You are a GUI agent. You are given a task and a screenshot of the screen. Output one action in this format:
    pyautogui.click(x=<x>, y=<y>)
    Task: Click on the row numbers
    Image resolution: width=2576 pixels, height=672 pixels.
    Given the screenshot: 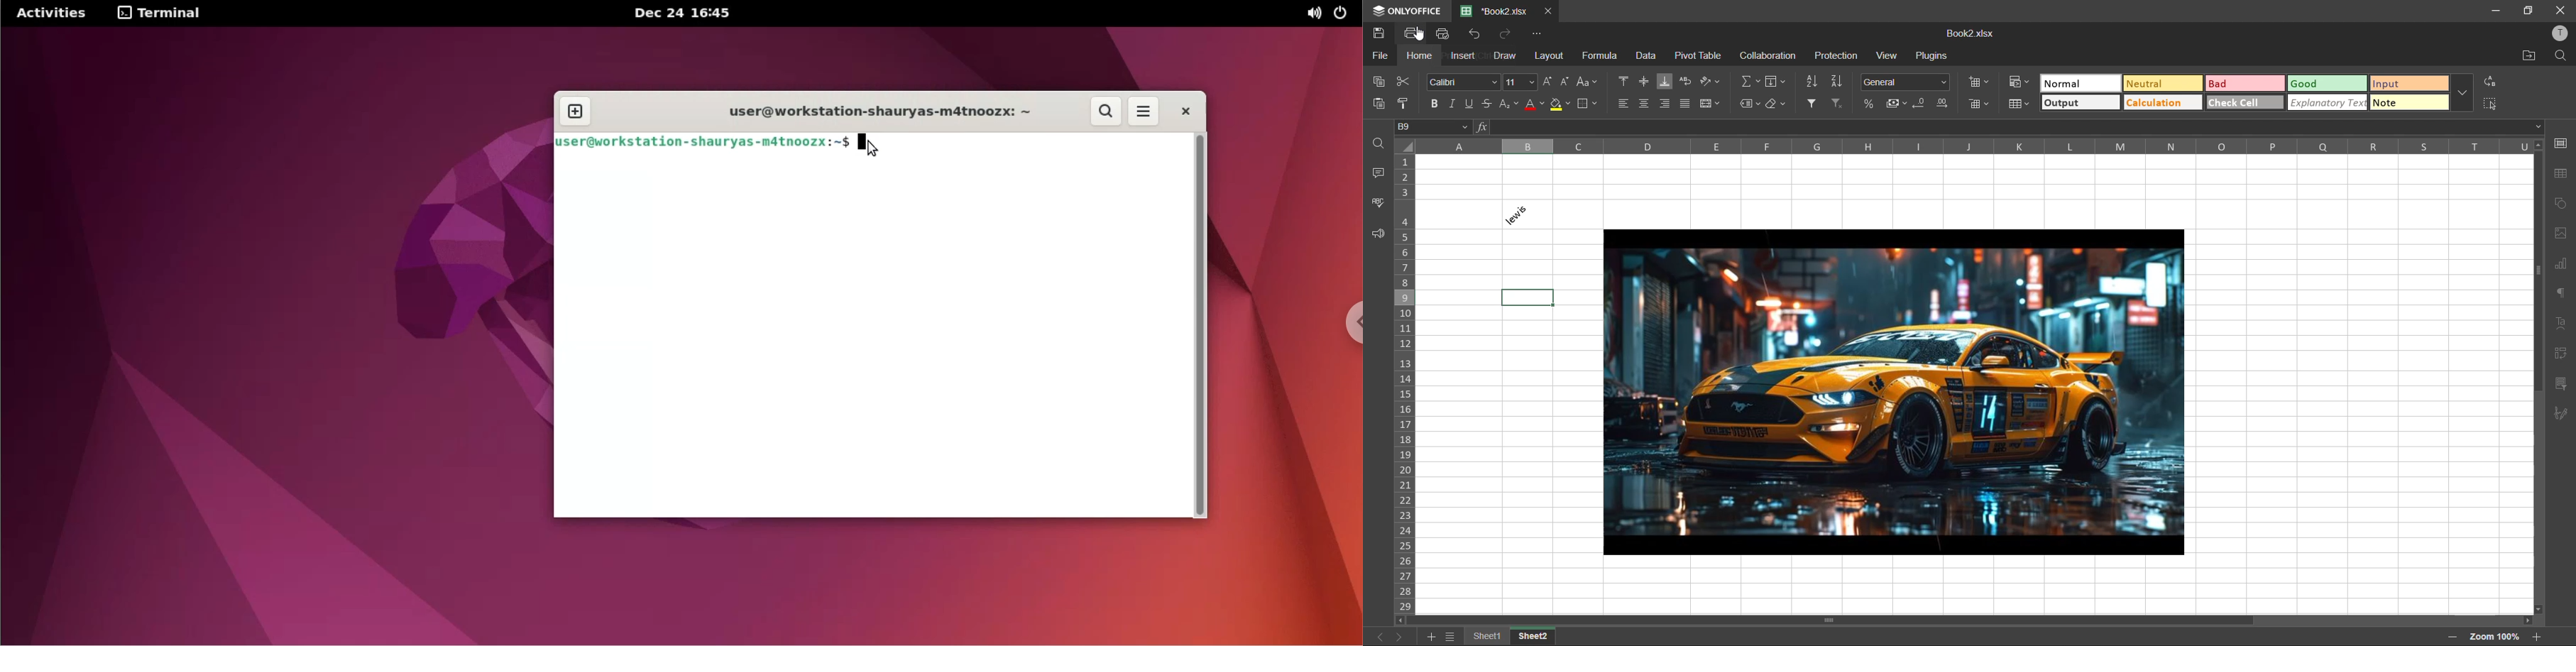 What is the action you would take?
    pyautogui.click(x=1406, y=384)
    